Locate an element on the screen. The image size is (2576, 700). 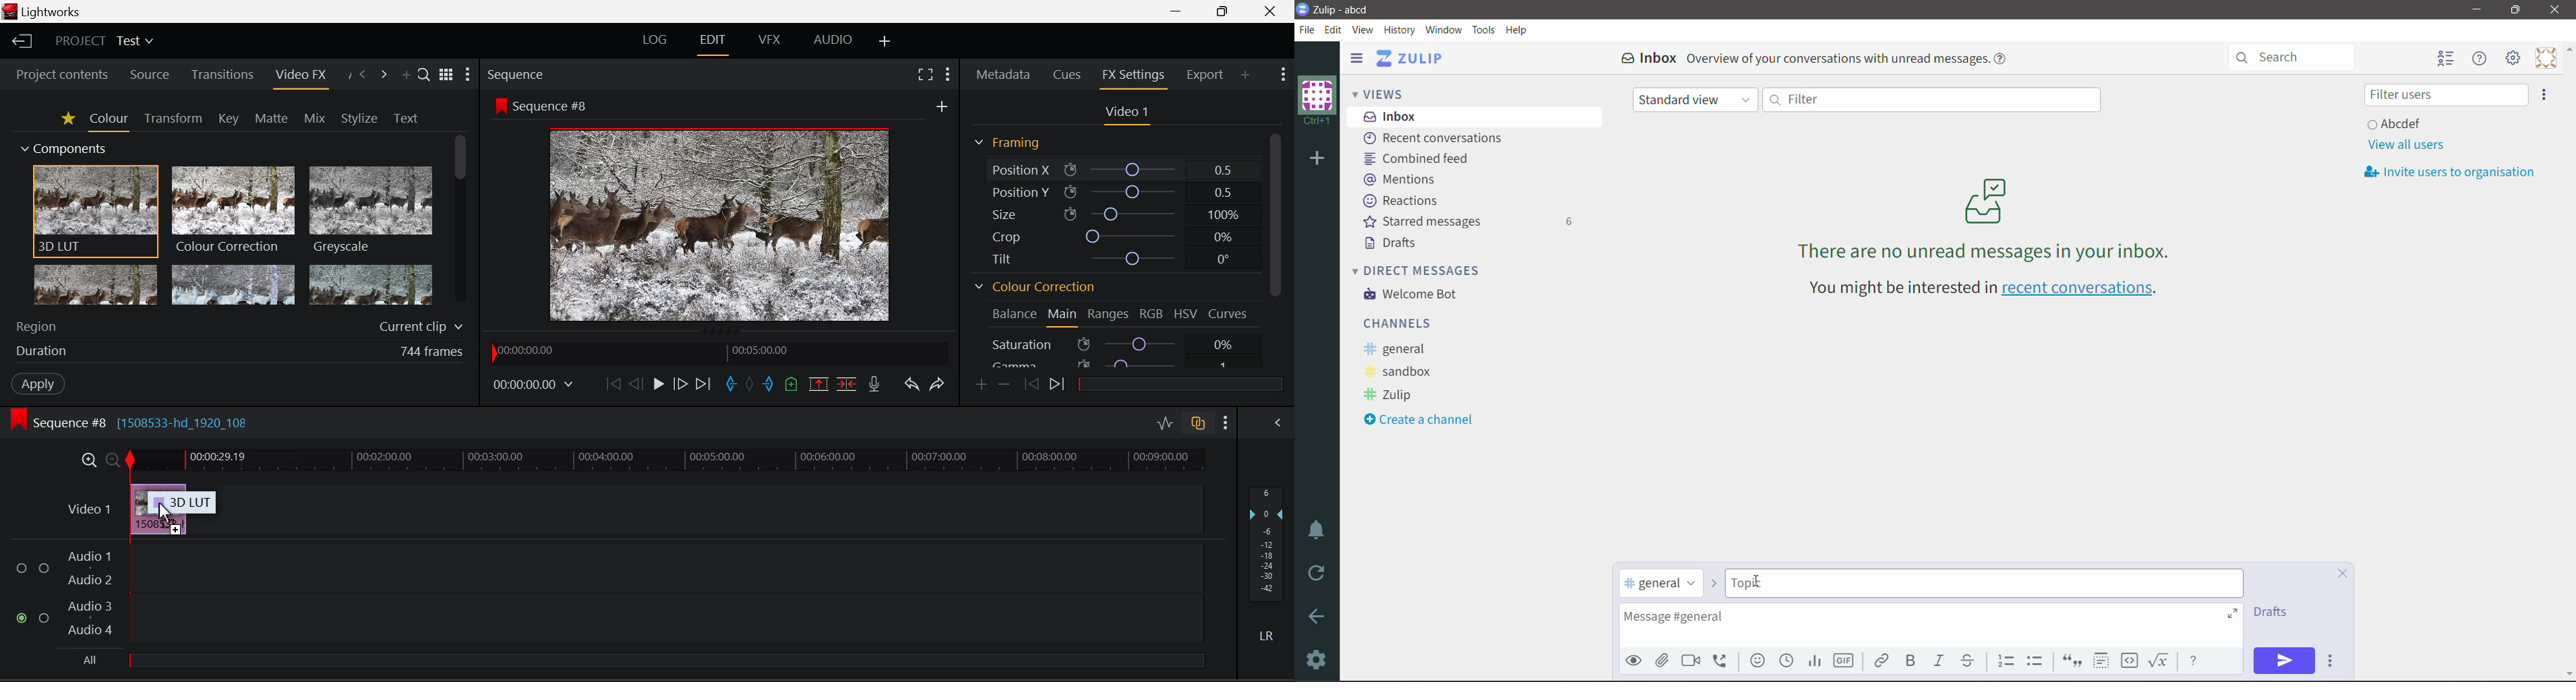
Glow is located at coordinates (96, 286).